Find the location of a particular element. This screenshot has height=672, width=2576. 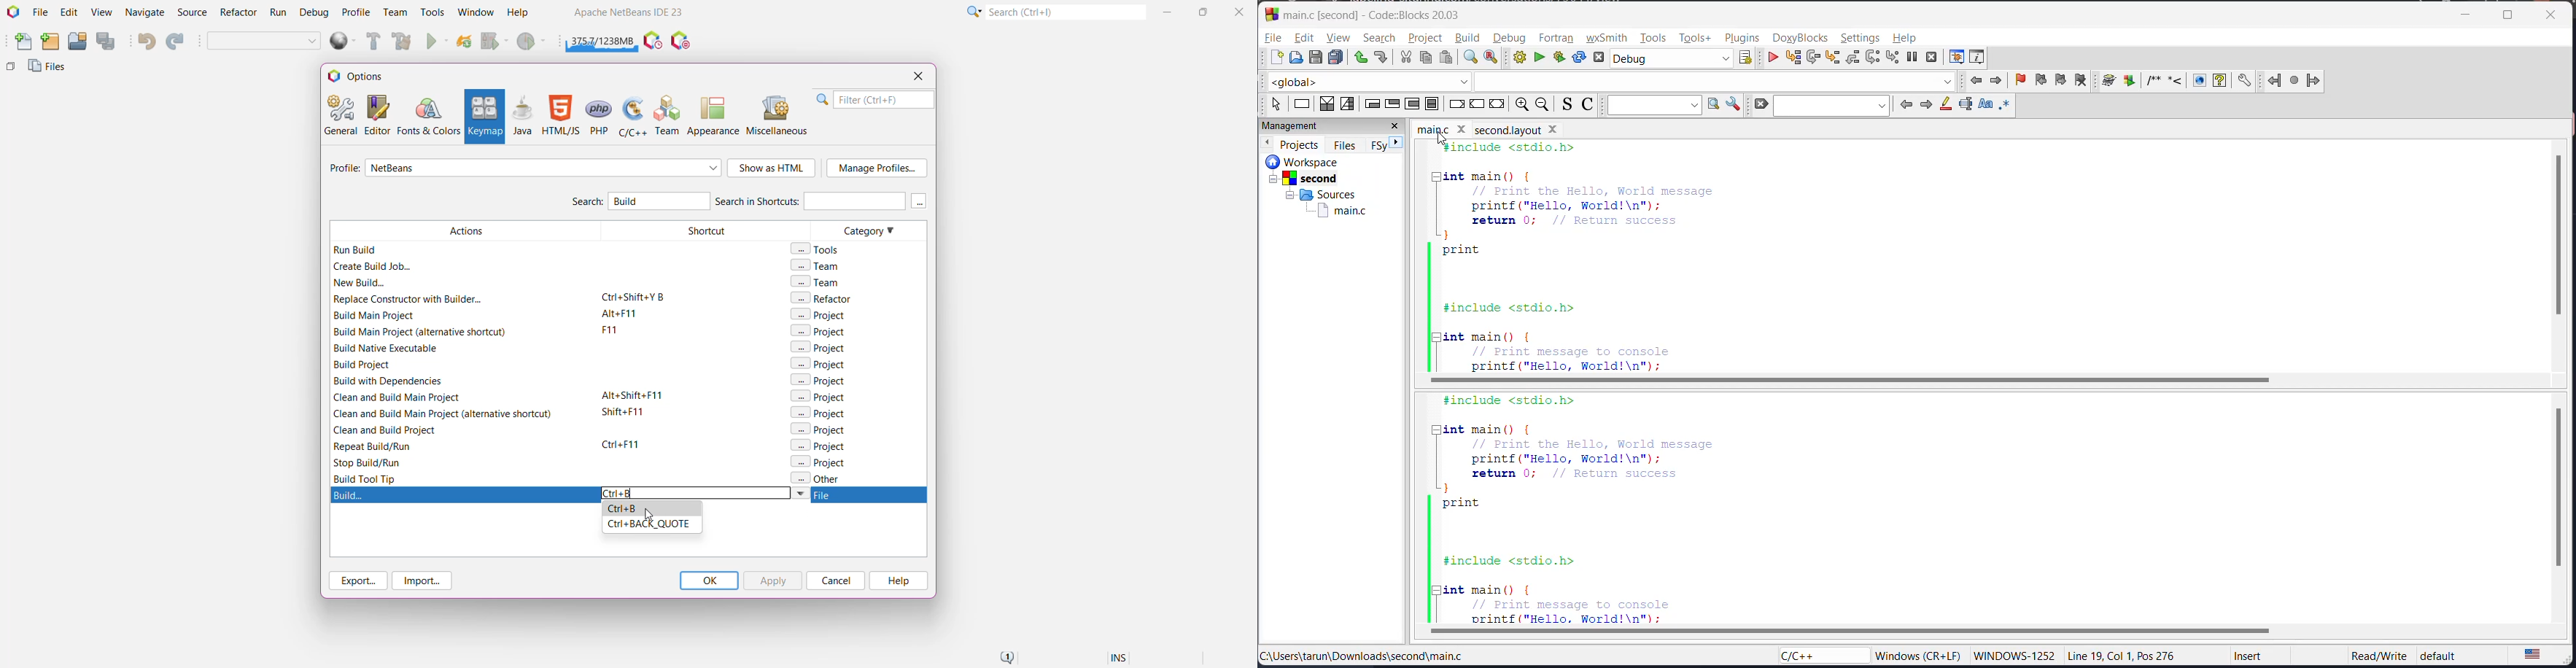

return  instruction is located at coordinates (1498, 104).